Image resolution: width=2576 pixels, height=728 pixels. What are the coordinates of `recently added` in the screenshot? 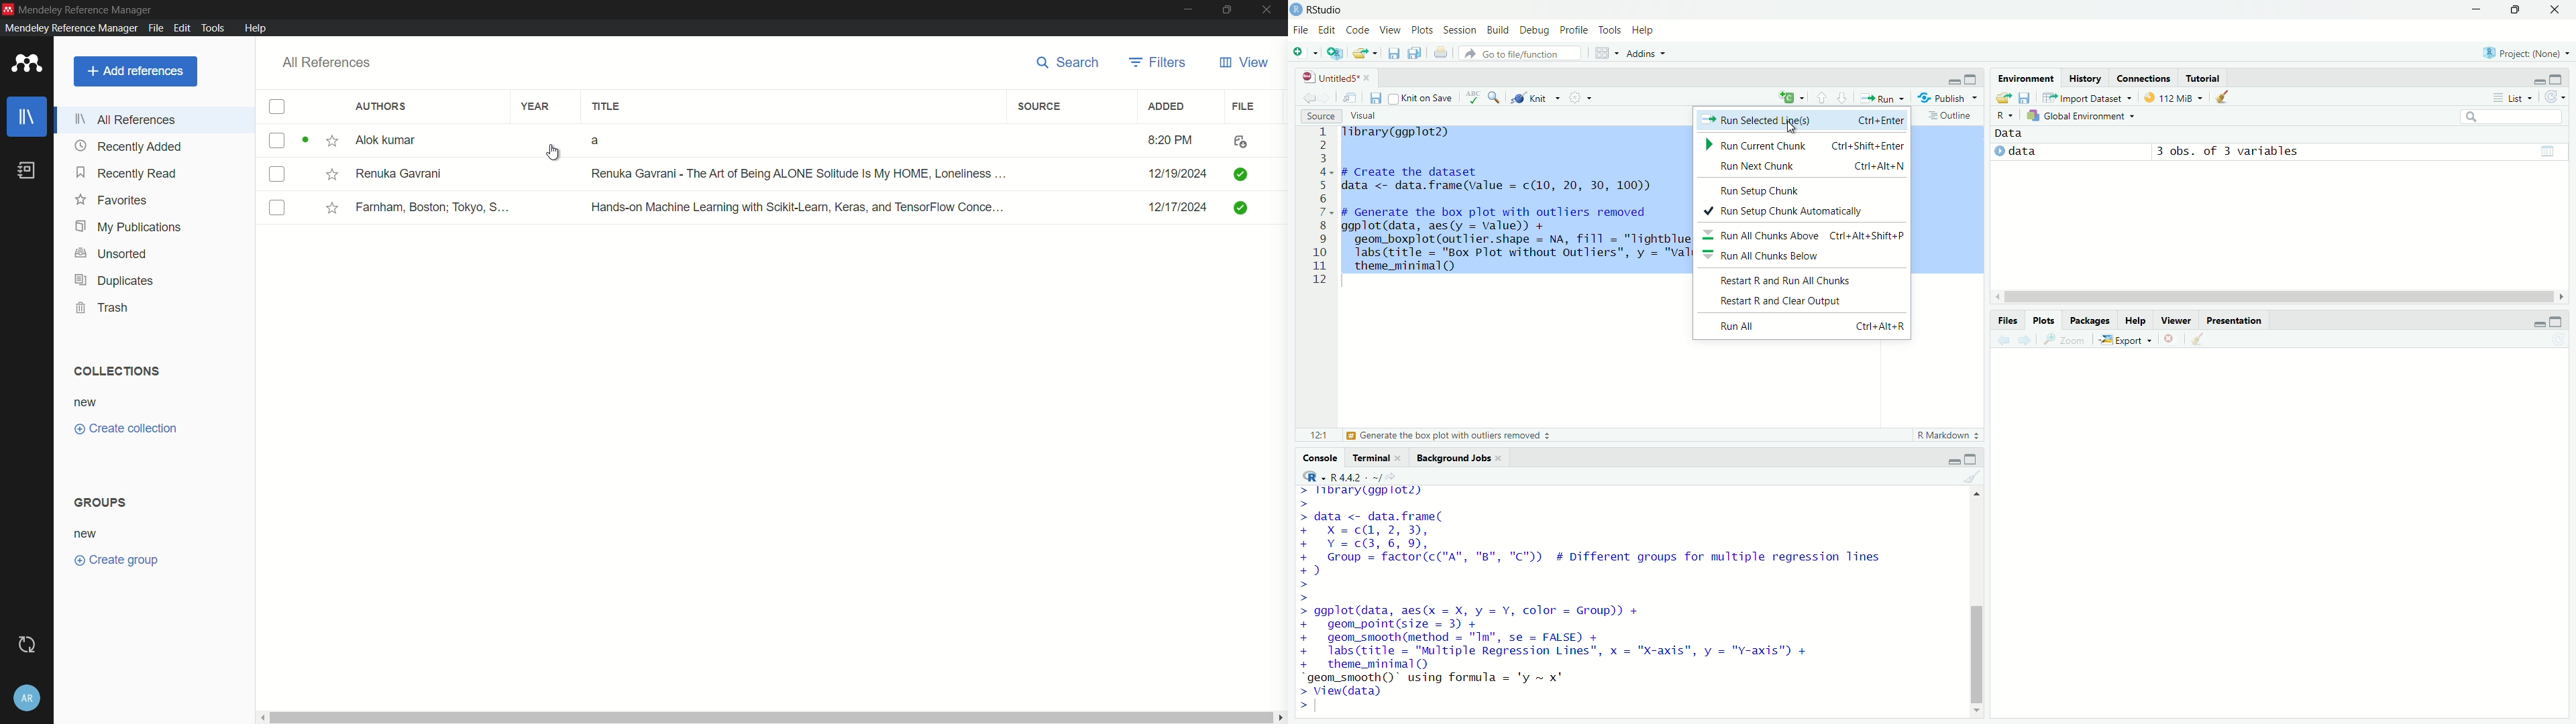 It's located at (128, 147).